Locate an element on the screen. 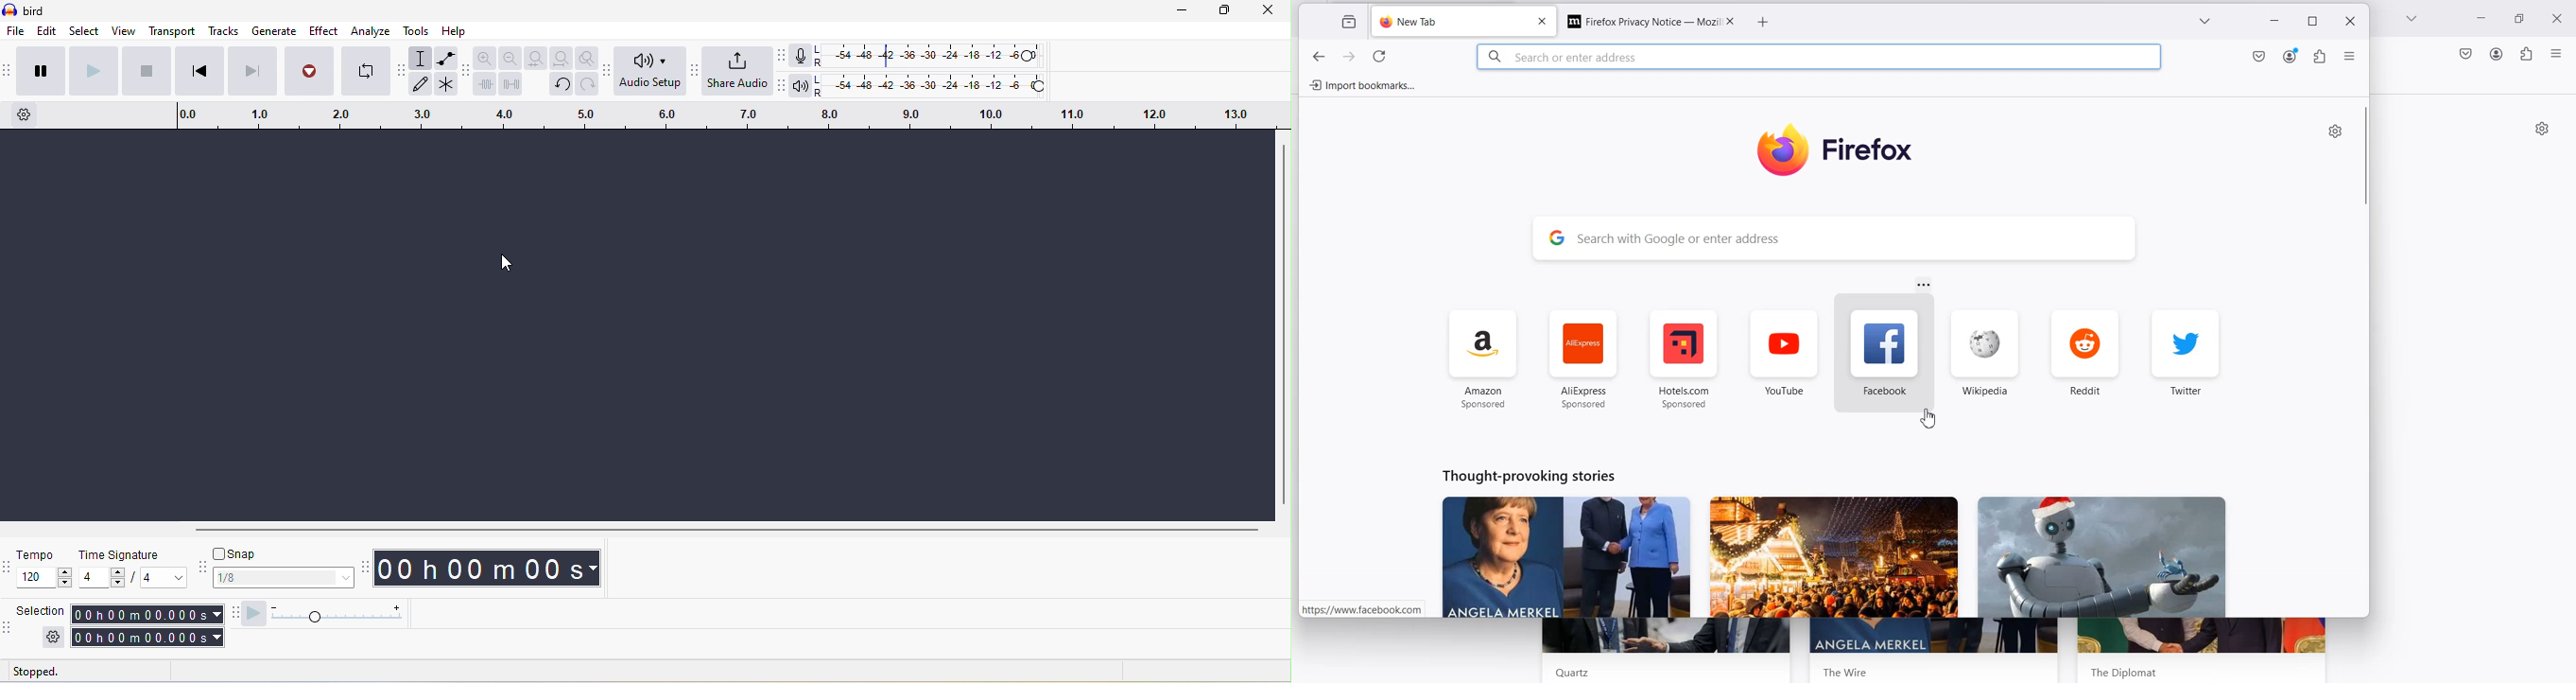 This screenshot has width=2576, height=700. news 2 is located at coordinates (1834, 555).